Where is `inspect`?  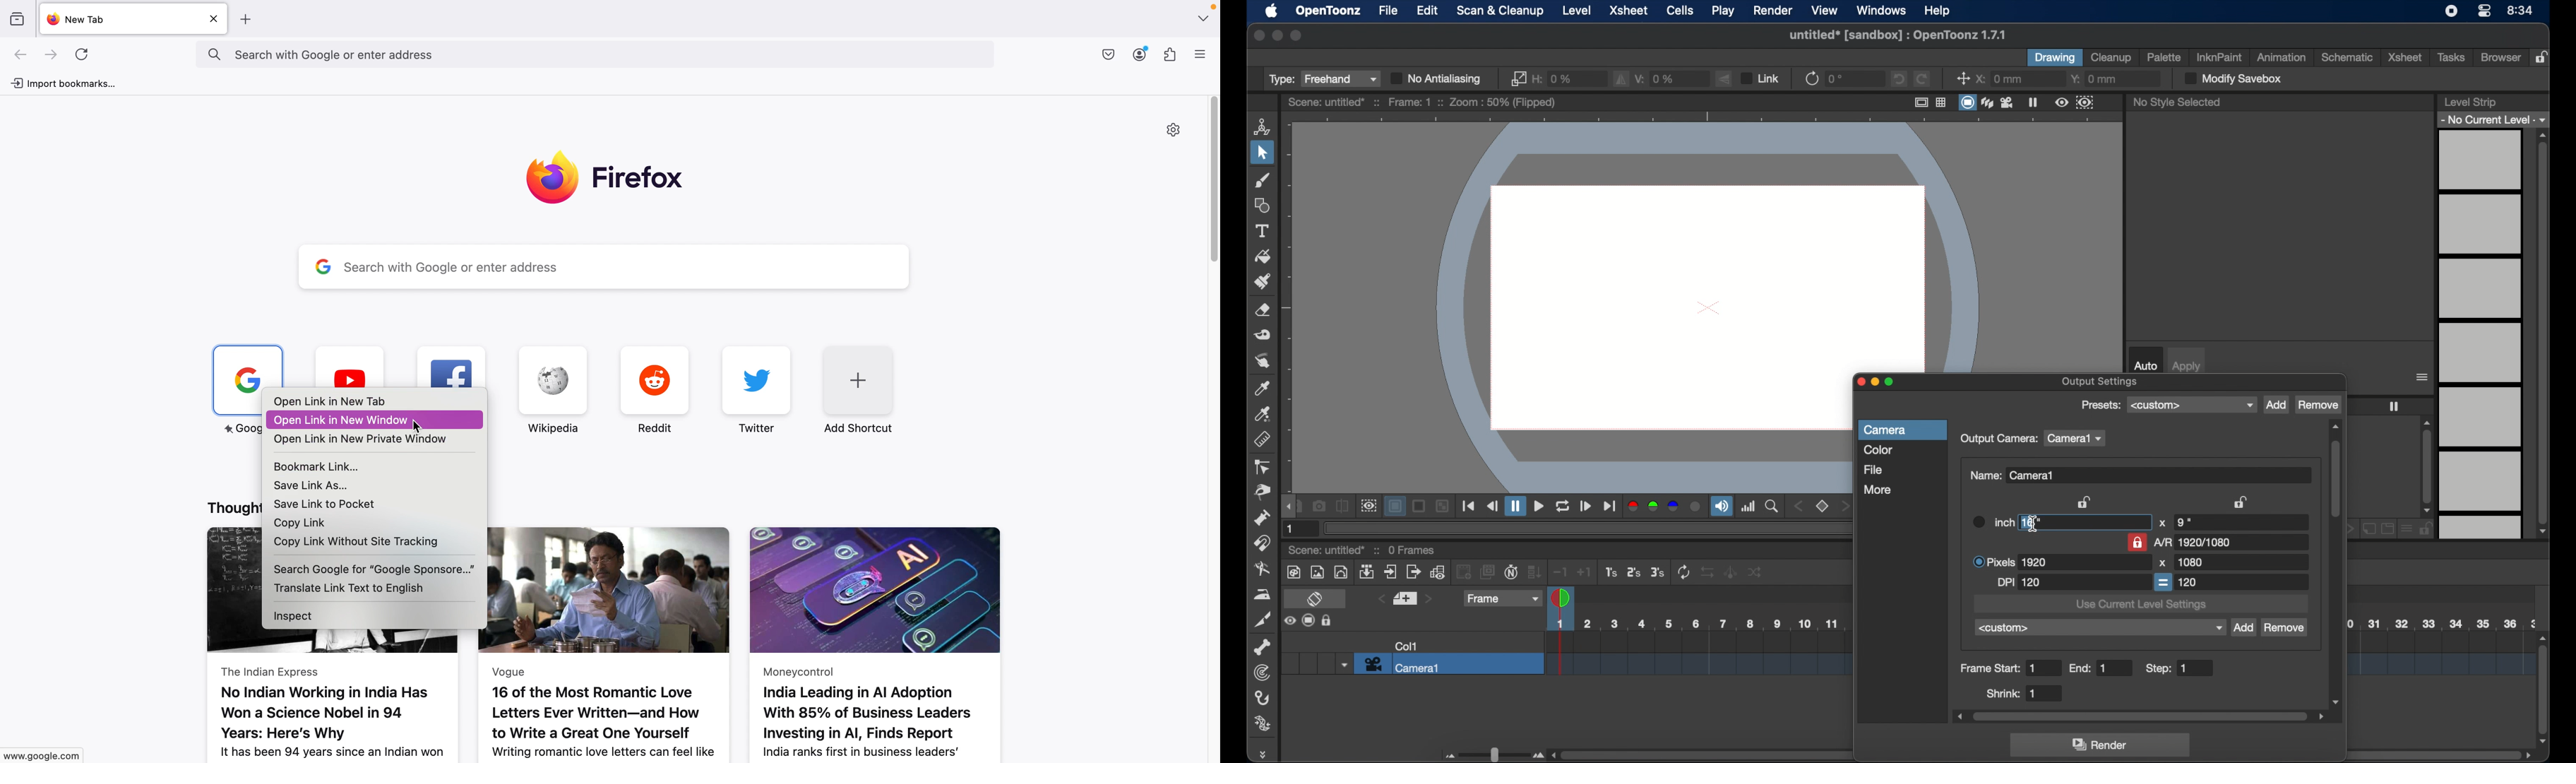
inspect is located at coordinates (296, 617).